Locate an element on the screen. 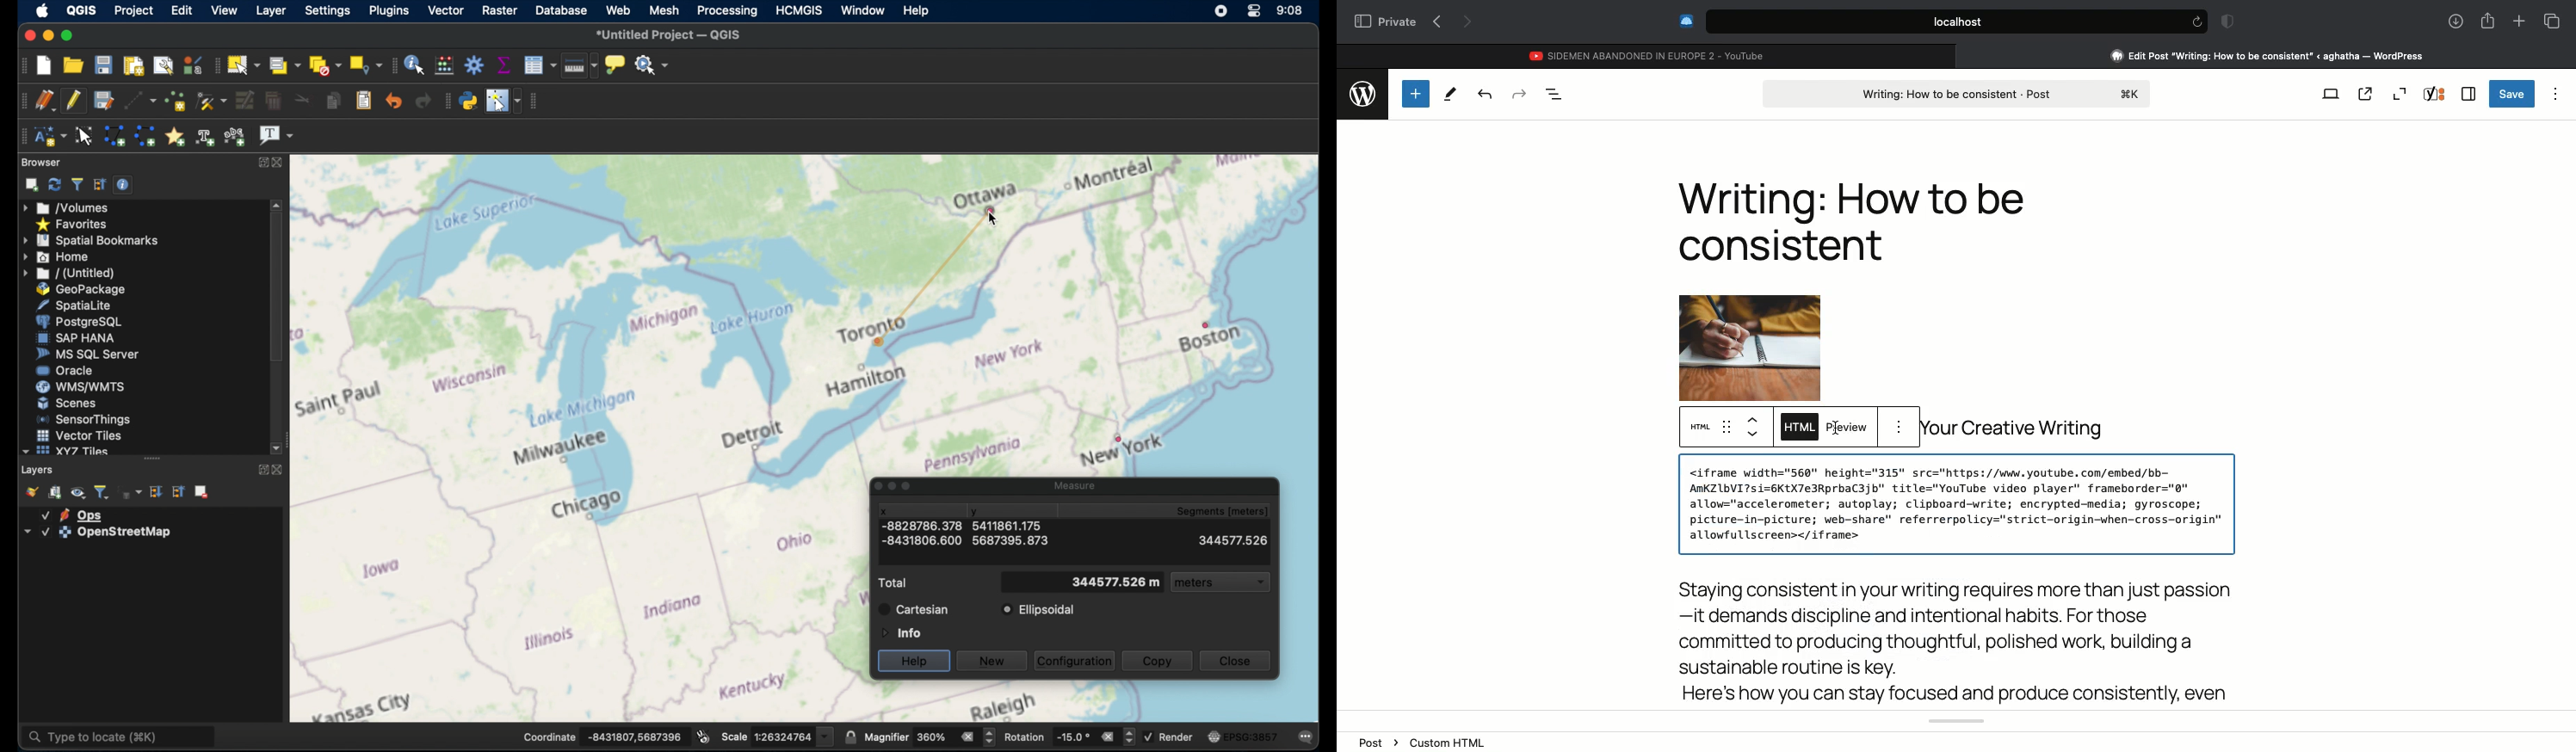  Options is located at coordinates (2557, 91).